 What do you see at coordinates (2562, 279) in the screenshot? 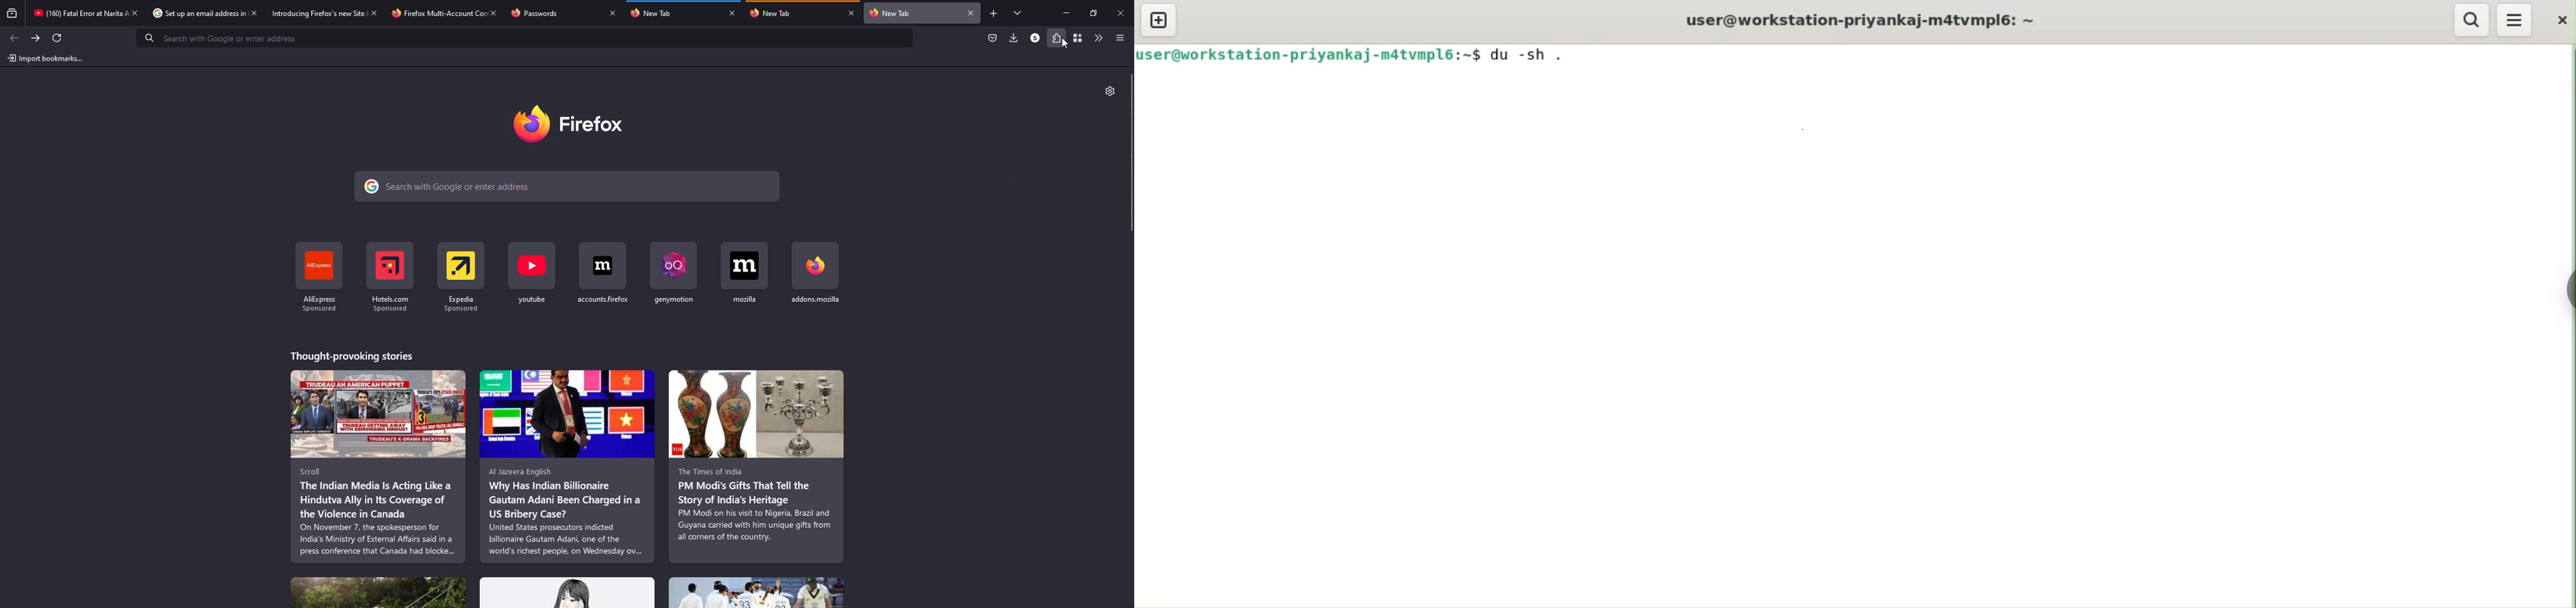
I see `Toggle Button` at bounding box center [2562, 279].